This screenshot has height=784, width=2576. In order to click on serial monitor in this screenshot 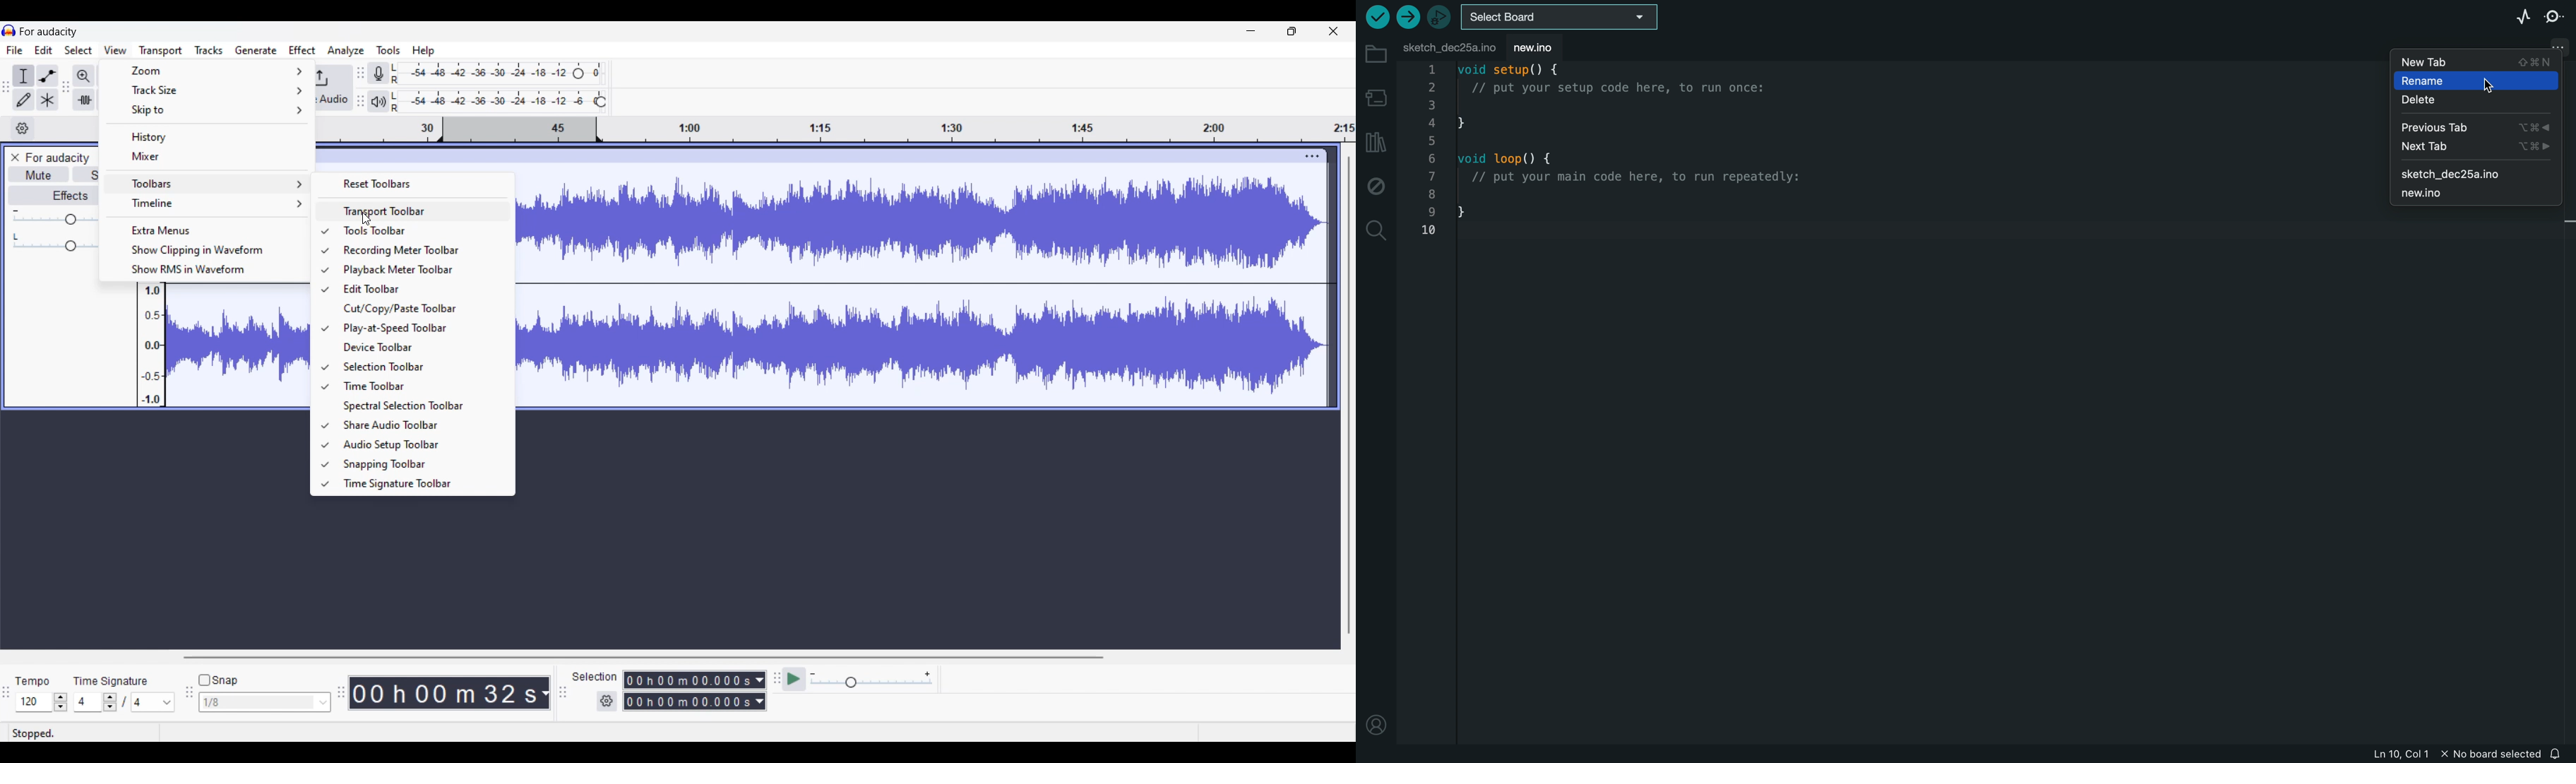, I will do `click(2554, 17)`.